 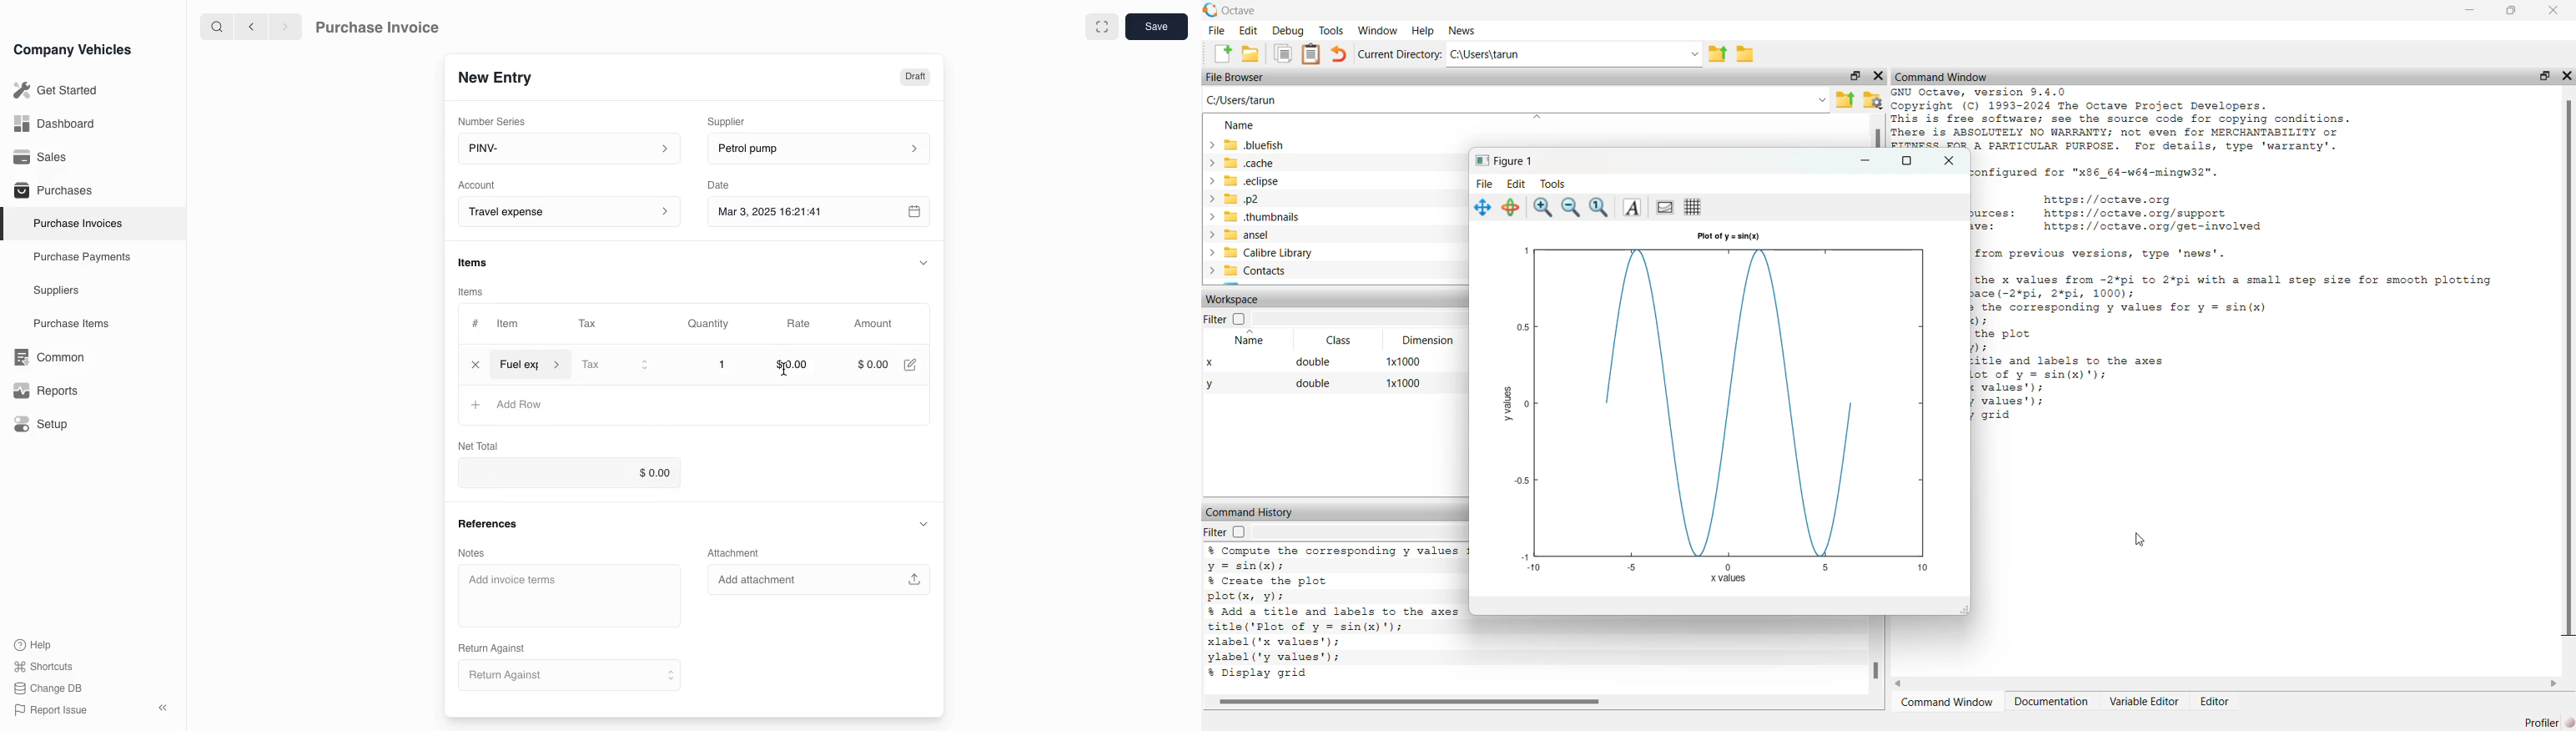 I want to click on change DB, so click(x=50, y=688).